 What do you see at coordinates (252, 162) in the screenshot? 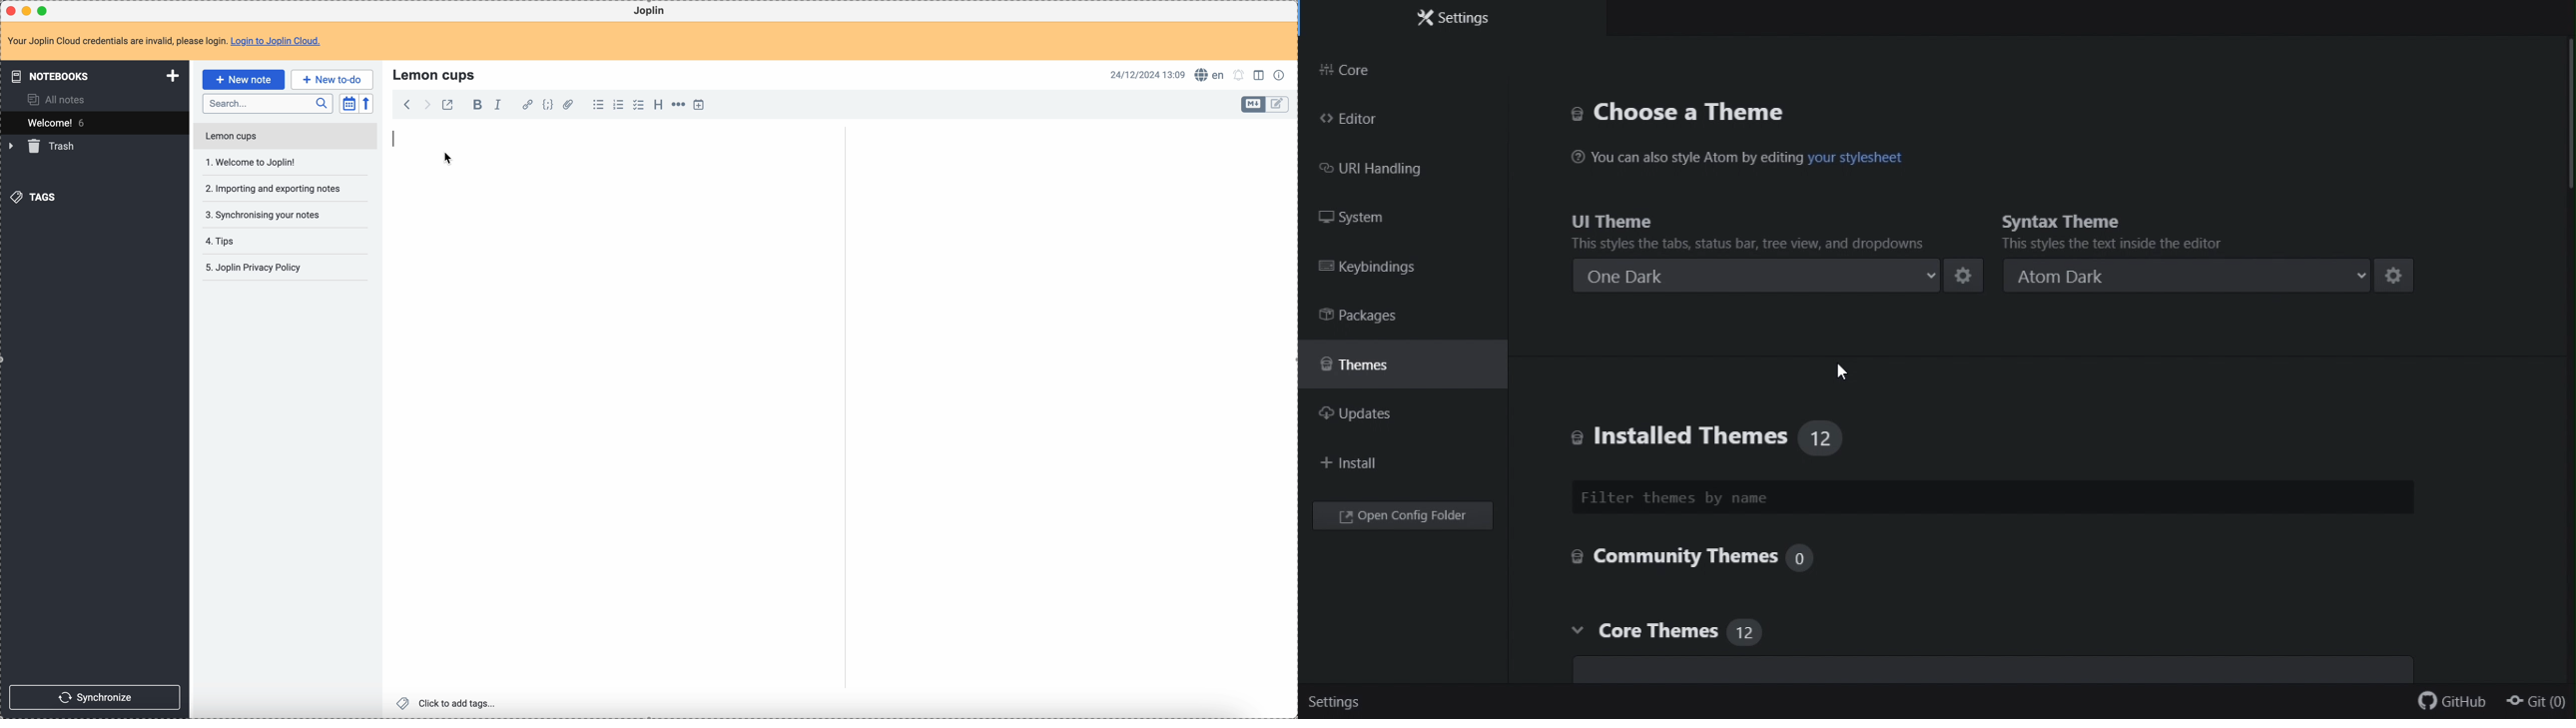
I see `welcome to Joplin!` at bounding box center [252, 162].